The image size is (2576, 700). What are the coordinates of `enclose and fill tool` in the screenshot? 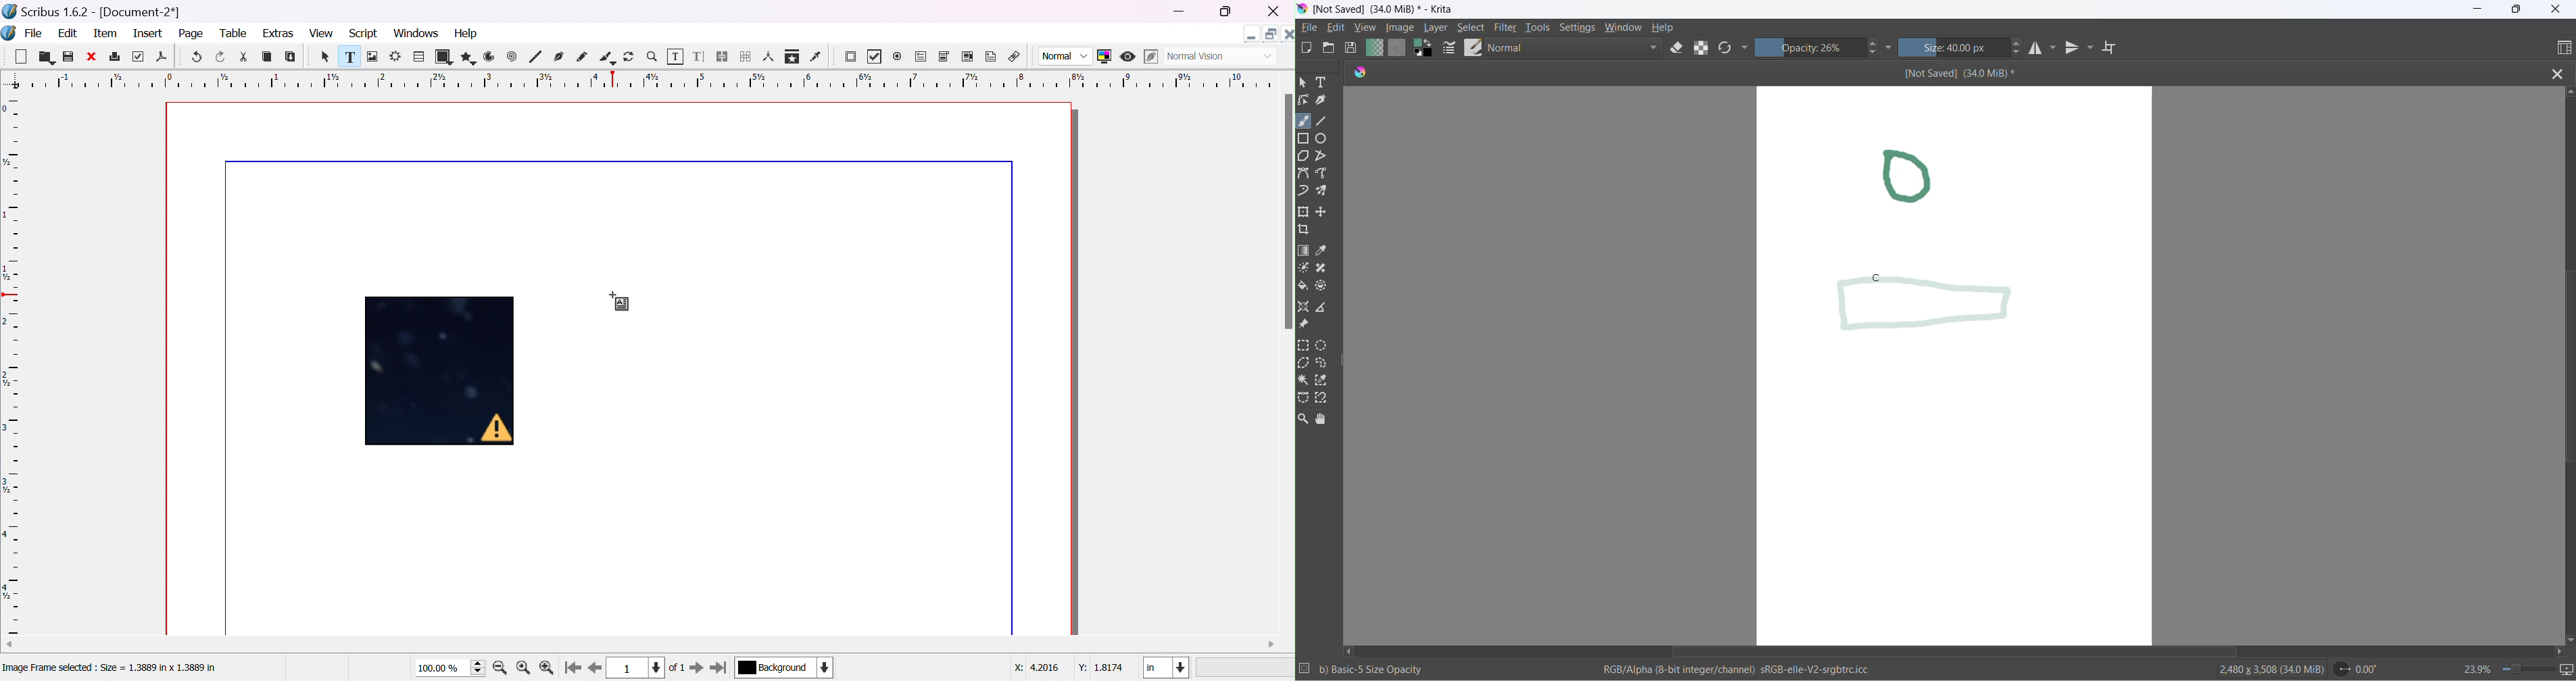 It's located at (1325, 284).